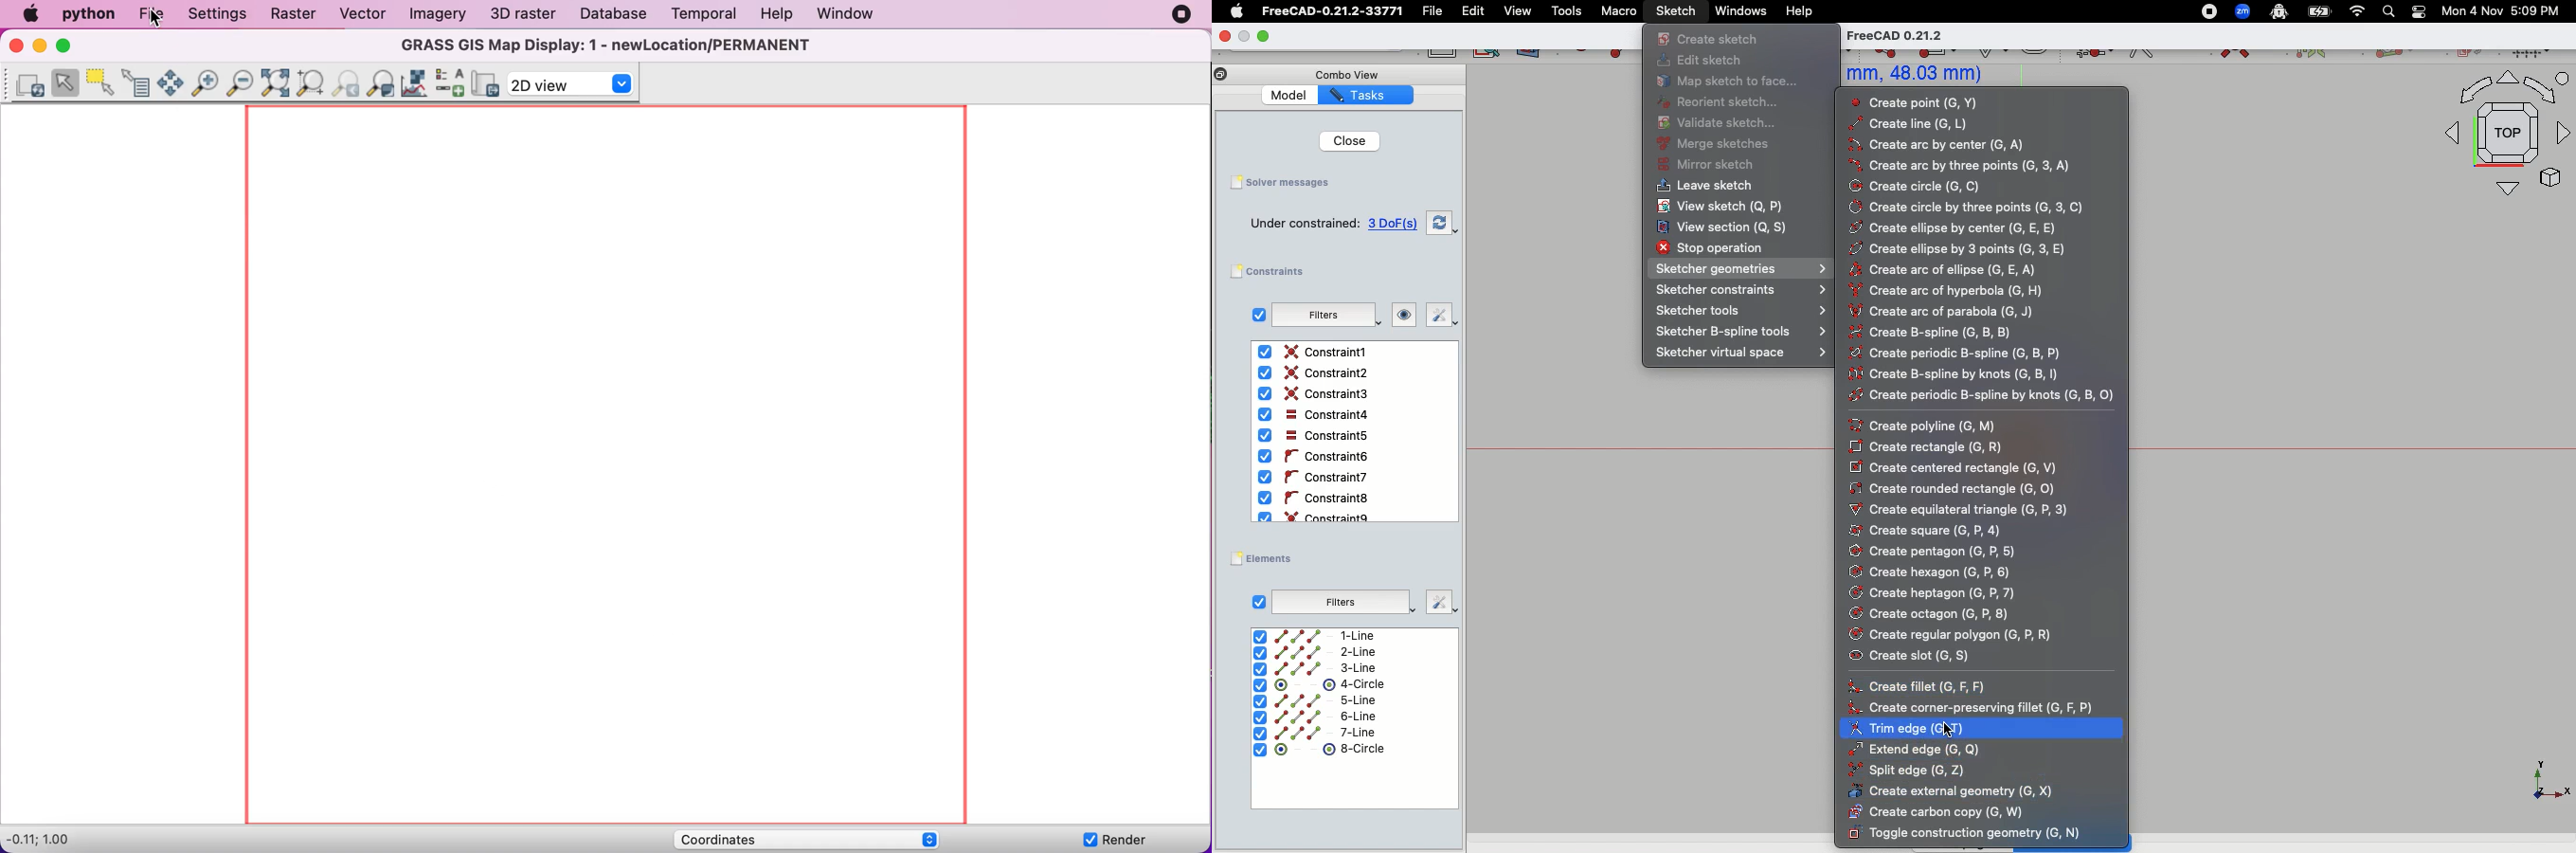 This screenshot has height=868, width=2576. I want to click on 8-circle, so click(1330, 749).